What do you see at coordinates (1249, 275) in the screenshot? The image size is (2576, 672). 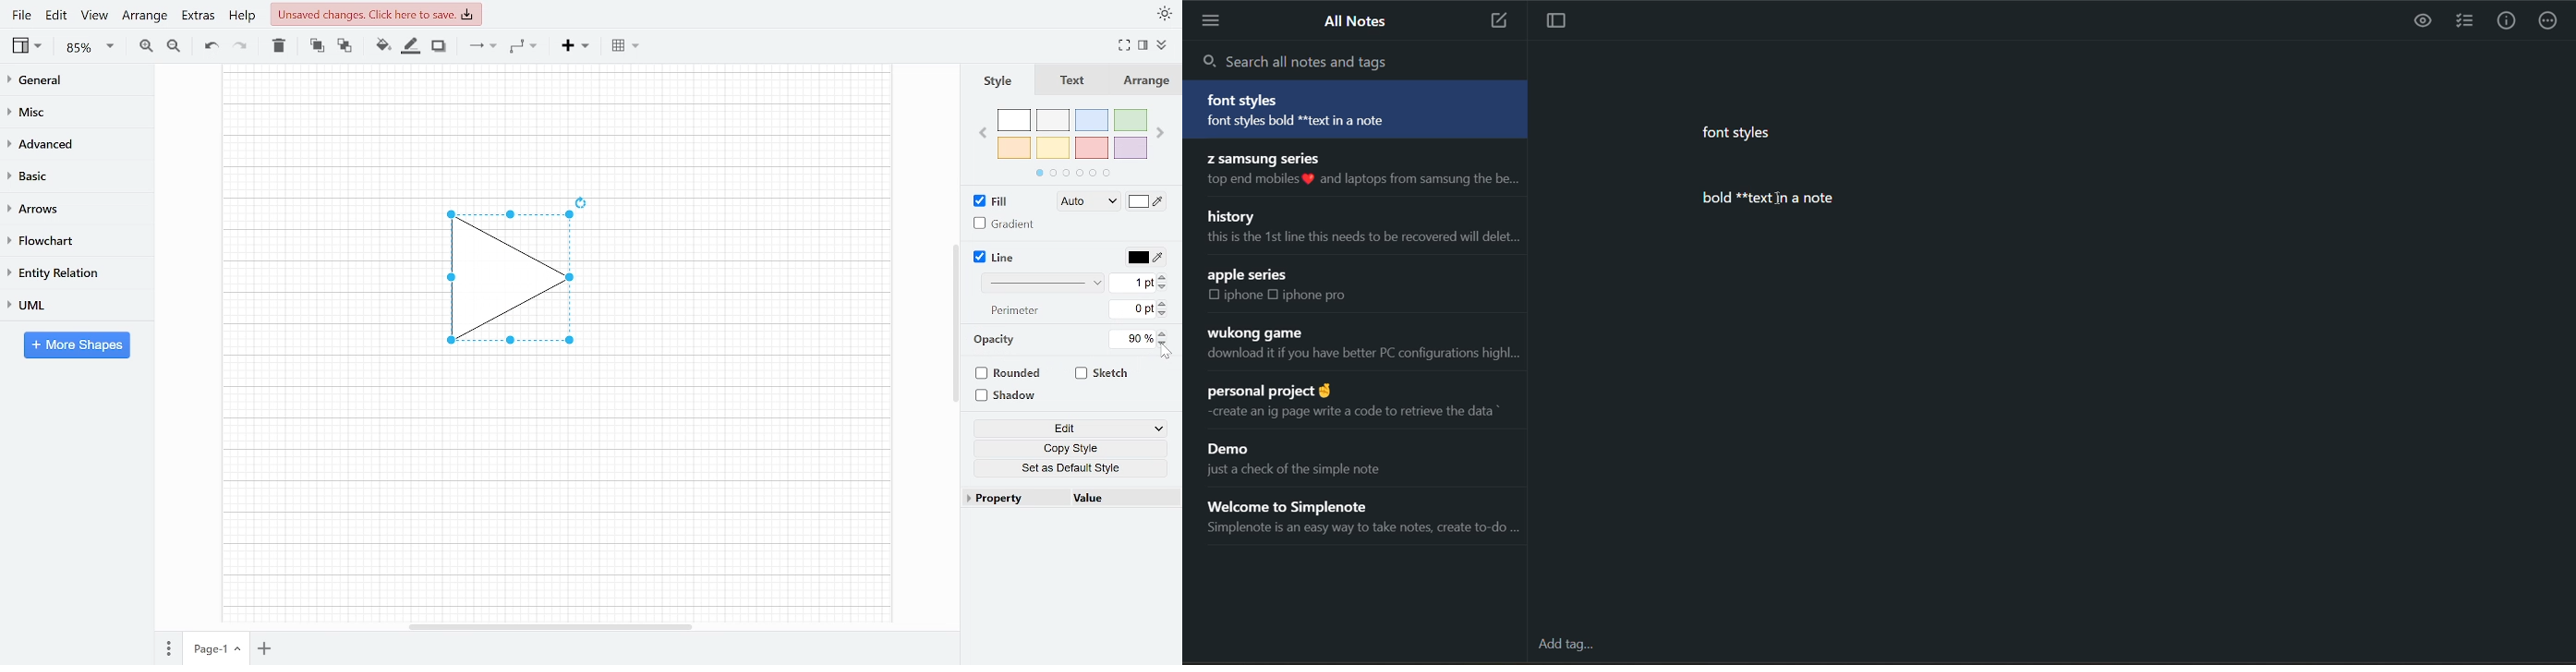 I see `apple series` at bounding box center [1249, 275].